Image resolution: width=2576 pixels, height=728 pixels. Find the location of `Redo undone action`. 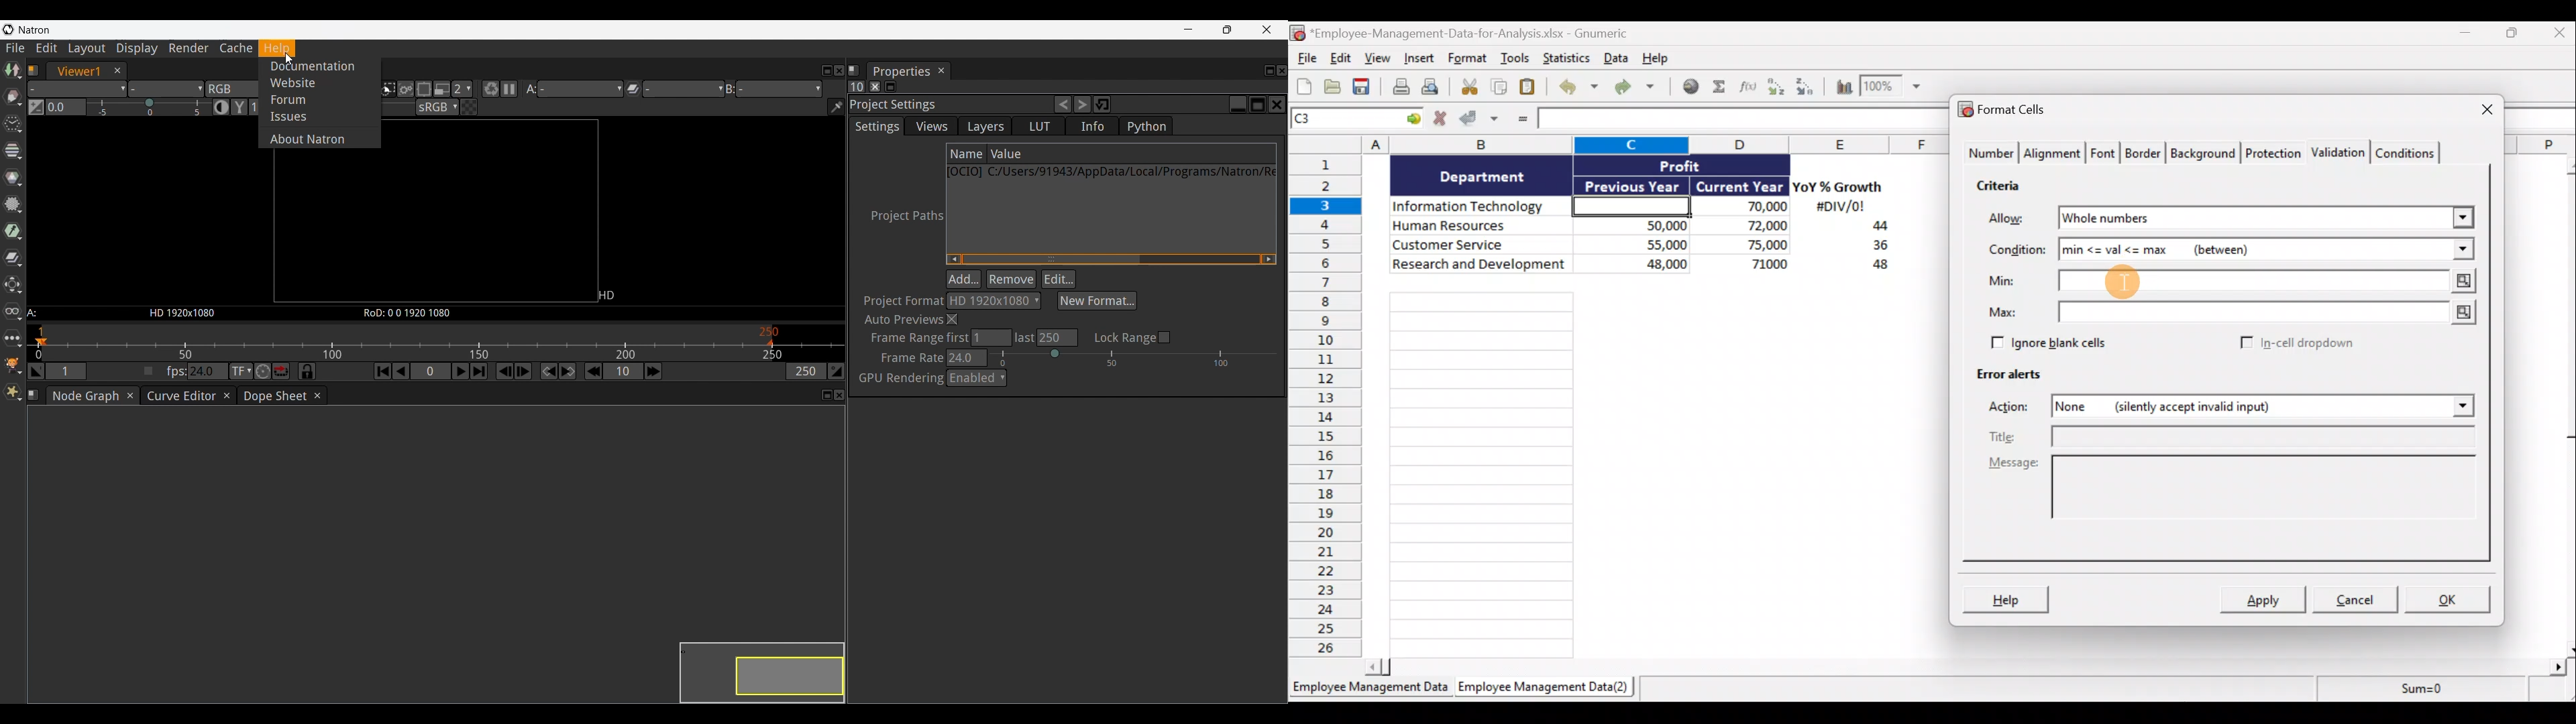

Redo undone action is located at coordinates (1640, 87).